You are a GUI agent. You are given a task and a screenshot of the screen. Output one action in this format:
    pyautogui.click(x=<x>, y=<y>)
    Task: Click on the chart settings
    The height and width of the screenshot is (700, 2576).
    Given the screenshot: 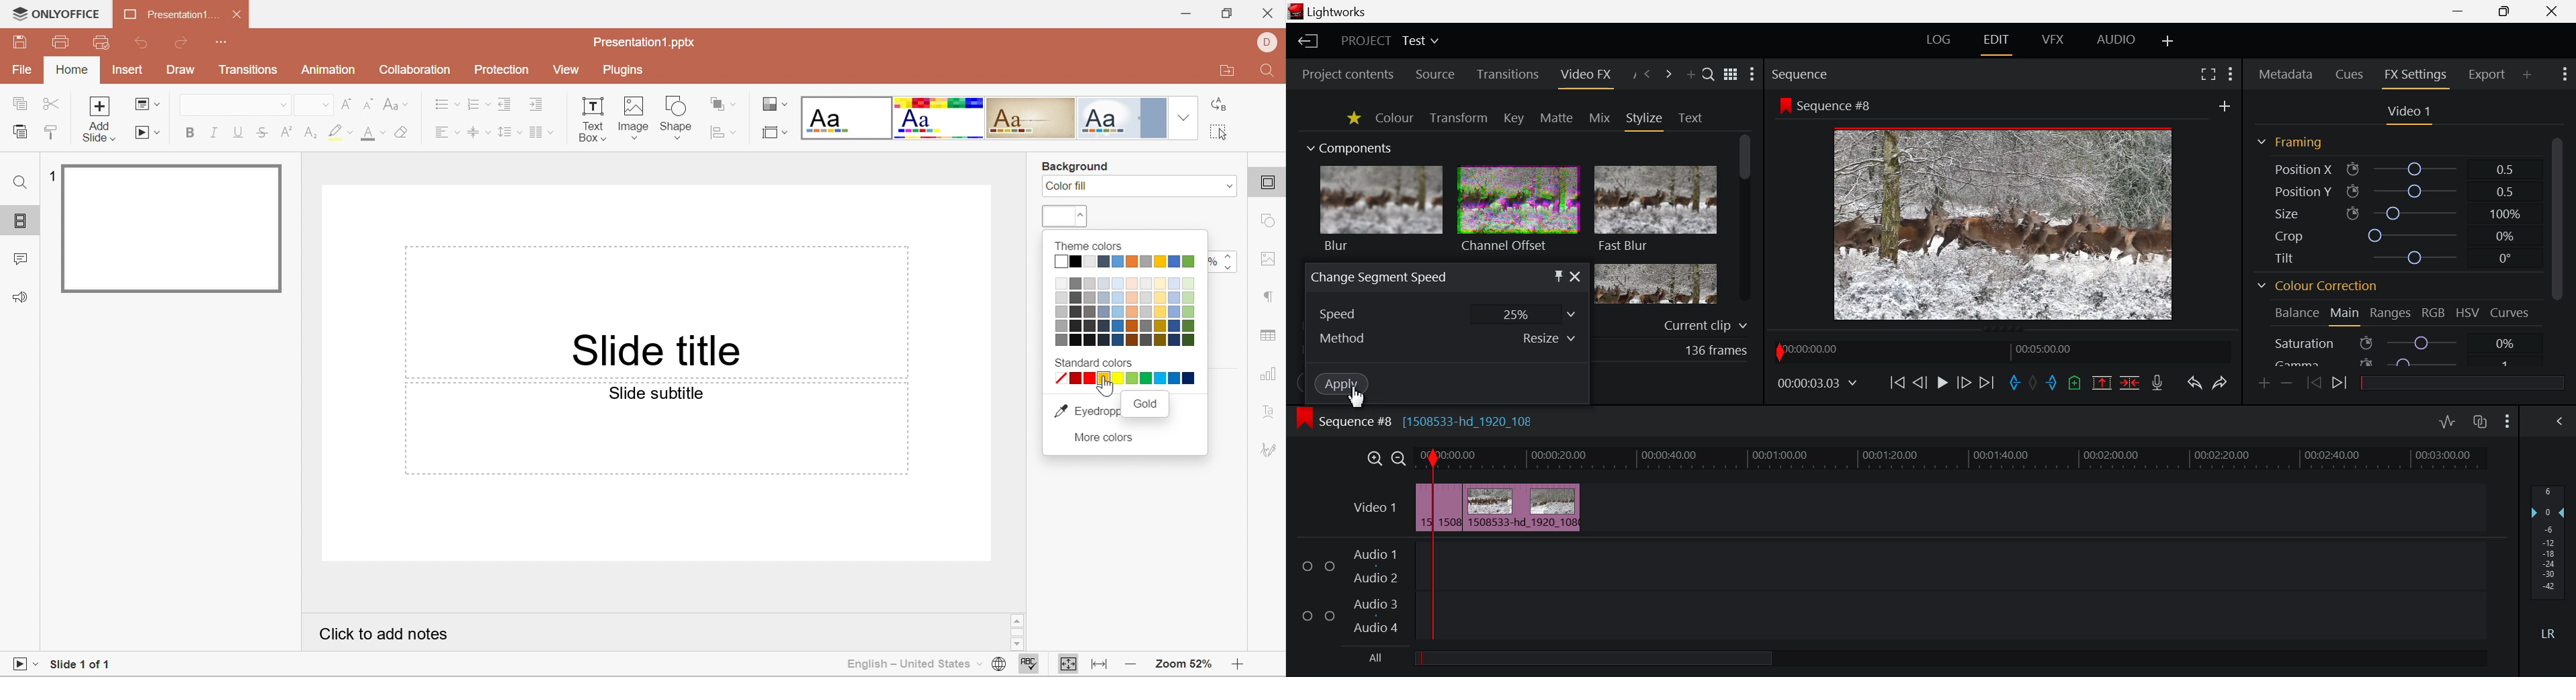 What is the action you would take?
    pyautogui.click(x=1269, y=374)
    